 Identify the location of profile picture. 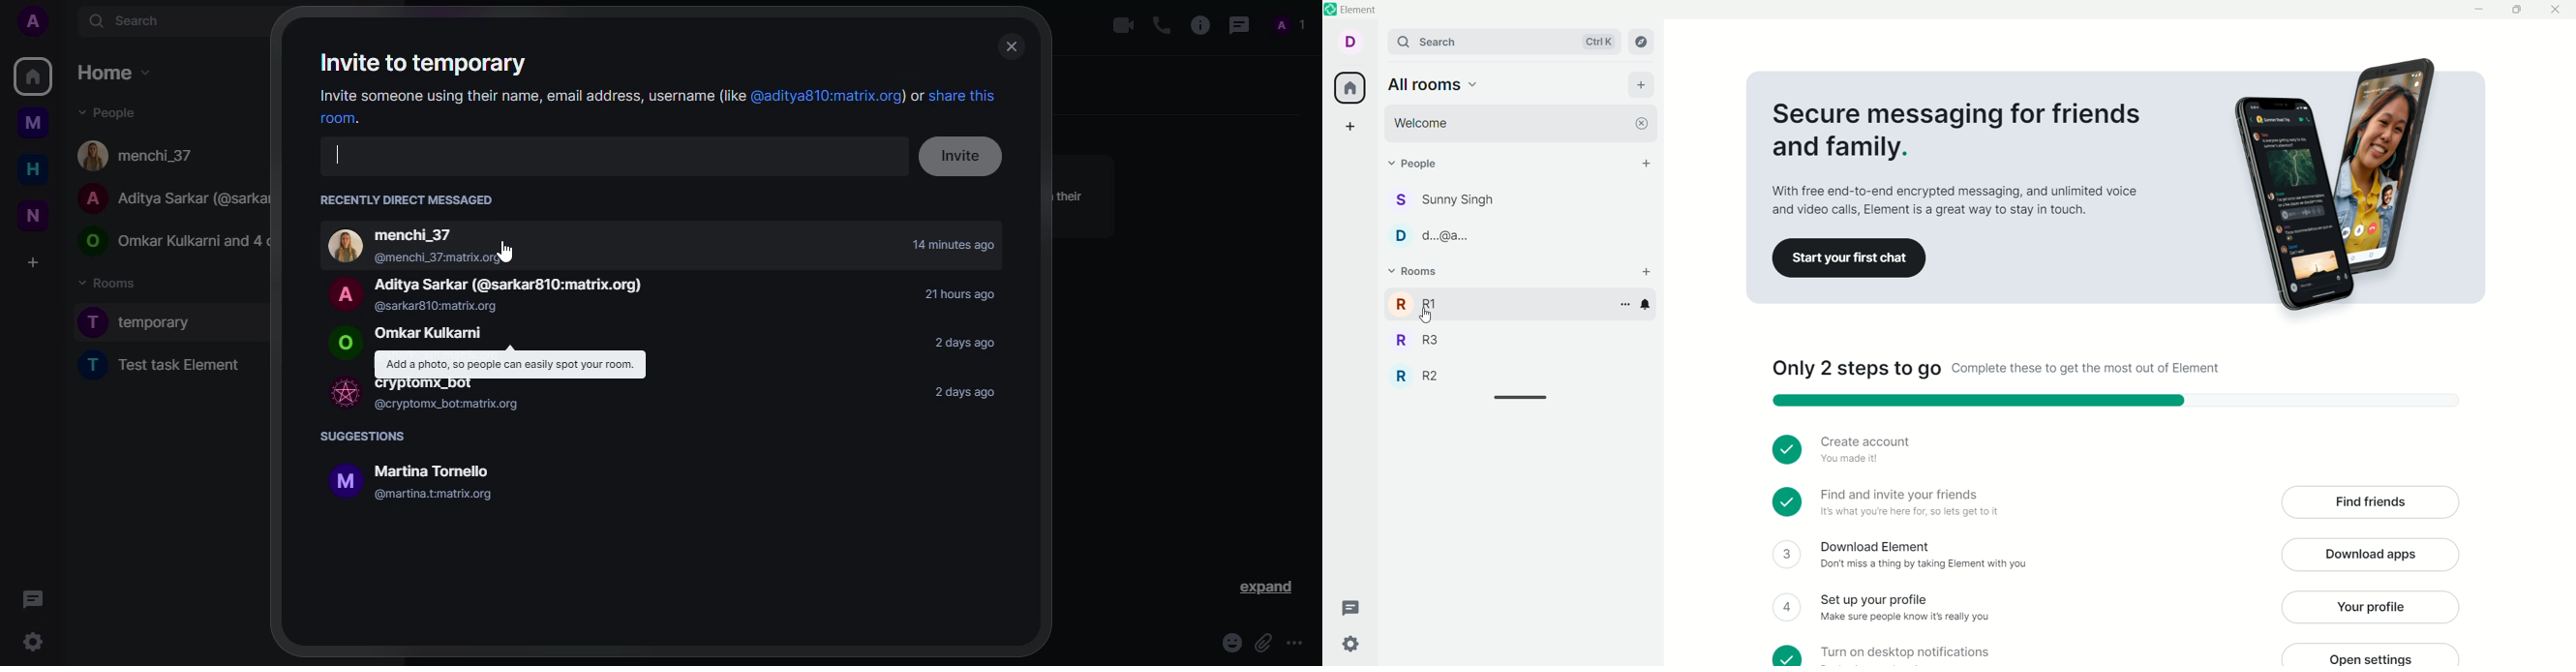
(339, 292).